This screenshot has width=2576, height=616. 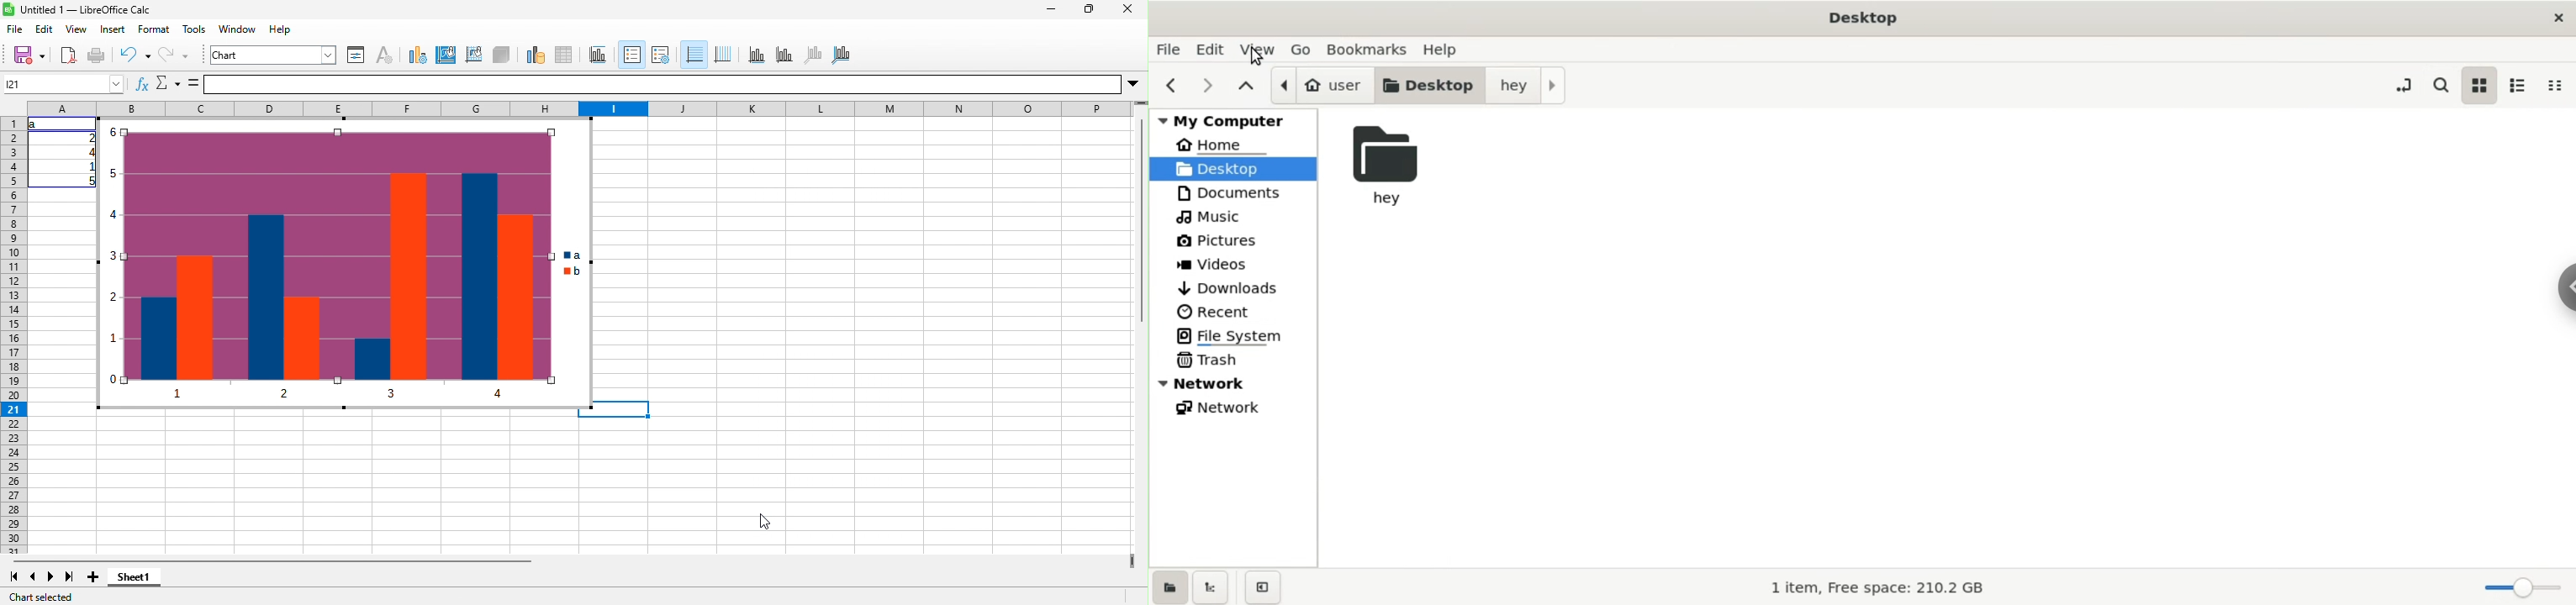 What do you see at coordinates (1090, 9) in the screenshot?
I see `maximize` at bounding box center [1090, 9].